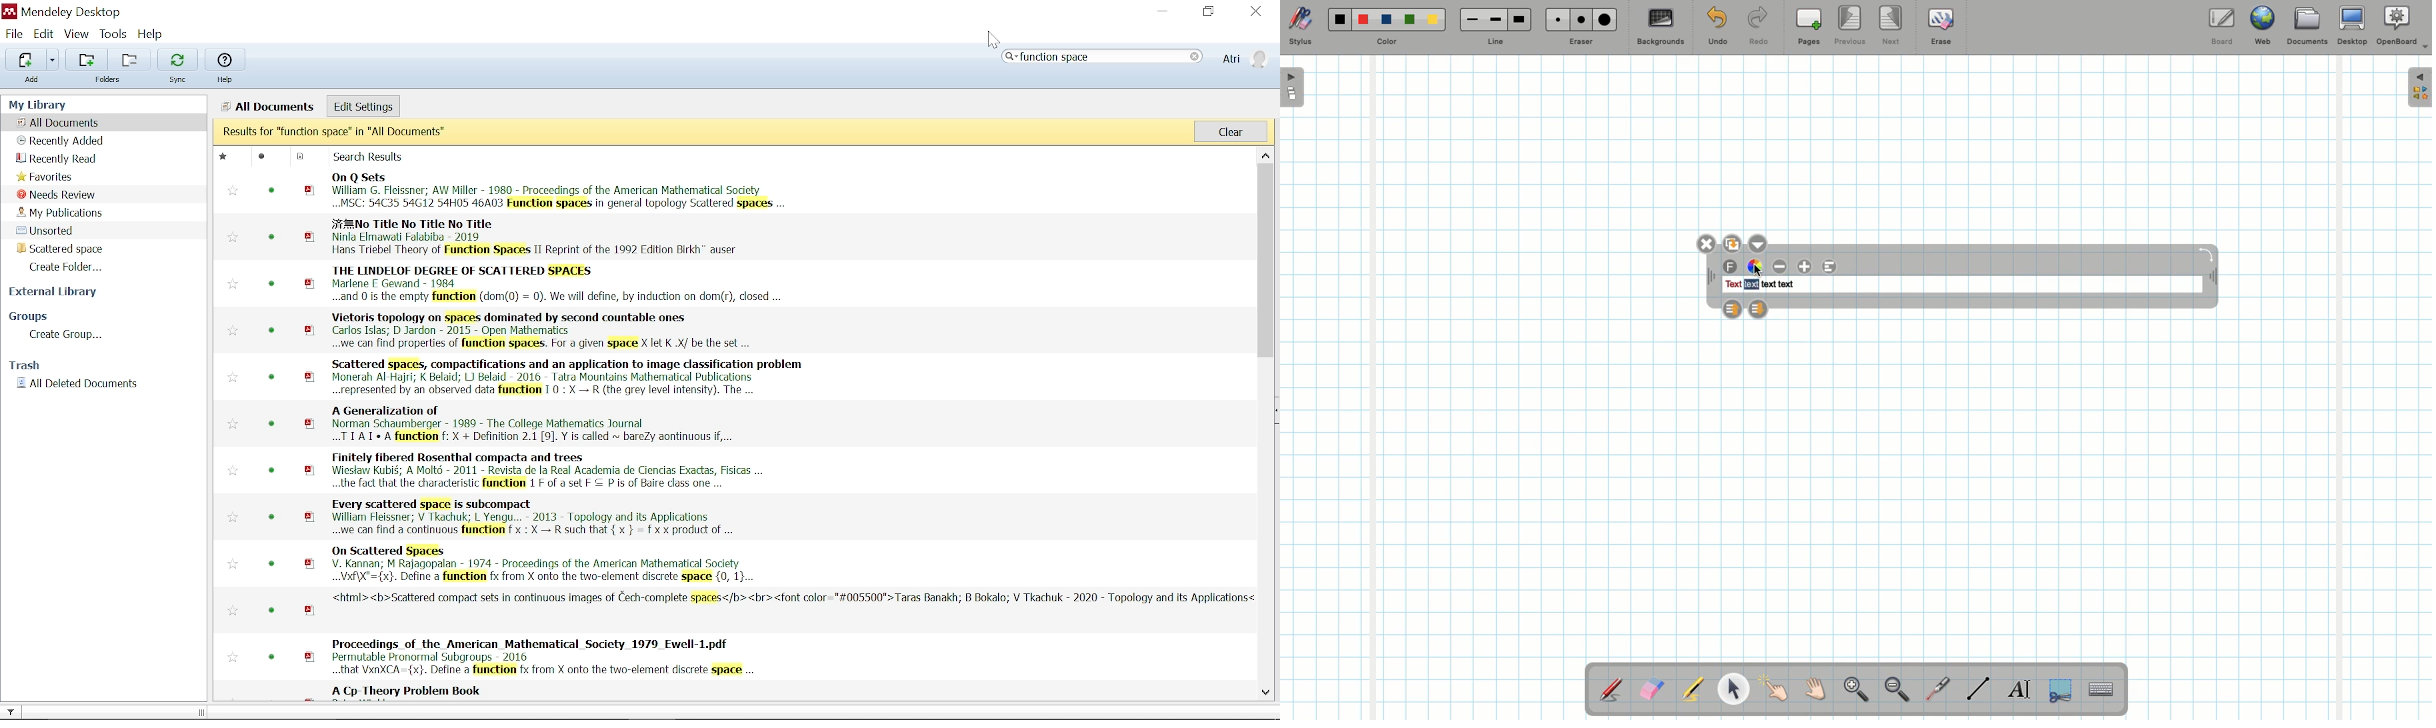  Describe the element at coordinates (1897, 690) in the screenshot. I see `Zoom out` at that location.